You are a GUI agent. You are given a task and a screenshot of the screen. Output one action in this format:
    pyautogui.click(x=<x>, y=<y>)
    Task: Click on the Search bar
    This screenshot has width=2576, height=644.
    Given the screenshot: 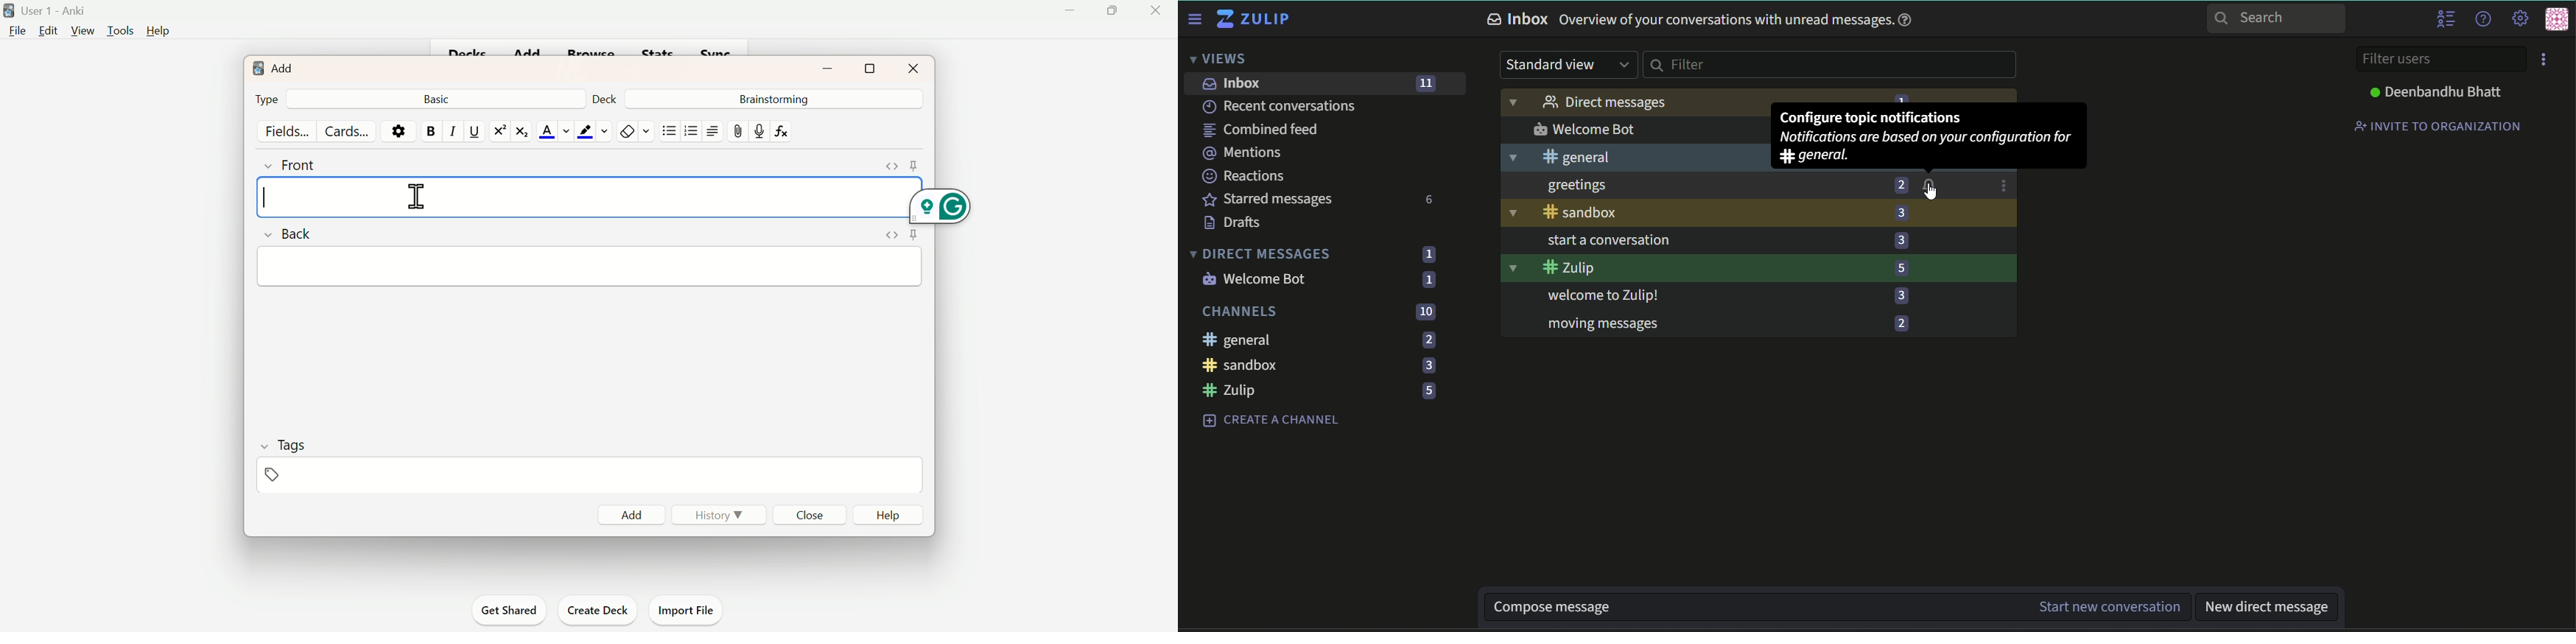 What is the action you would take?
    pyautogui.click(x=2276, y=19)
    